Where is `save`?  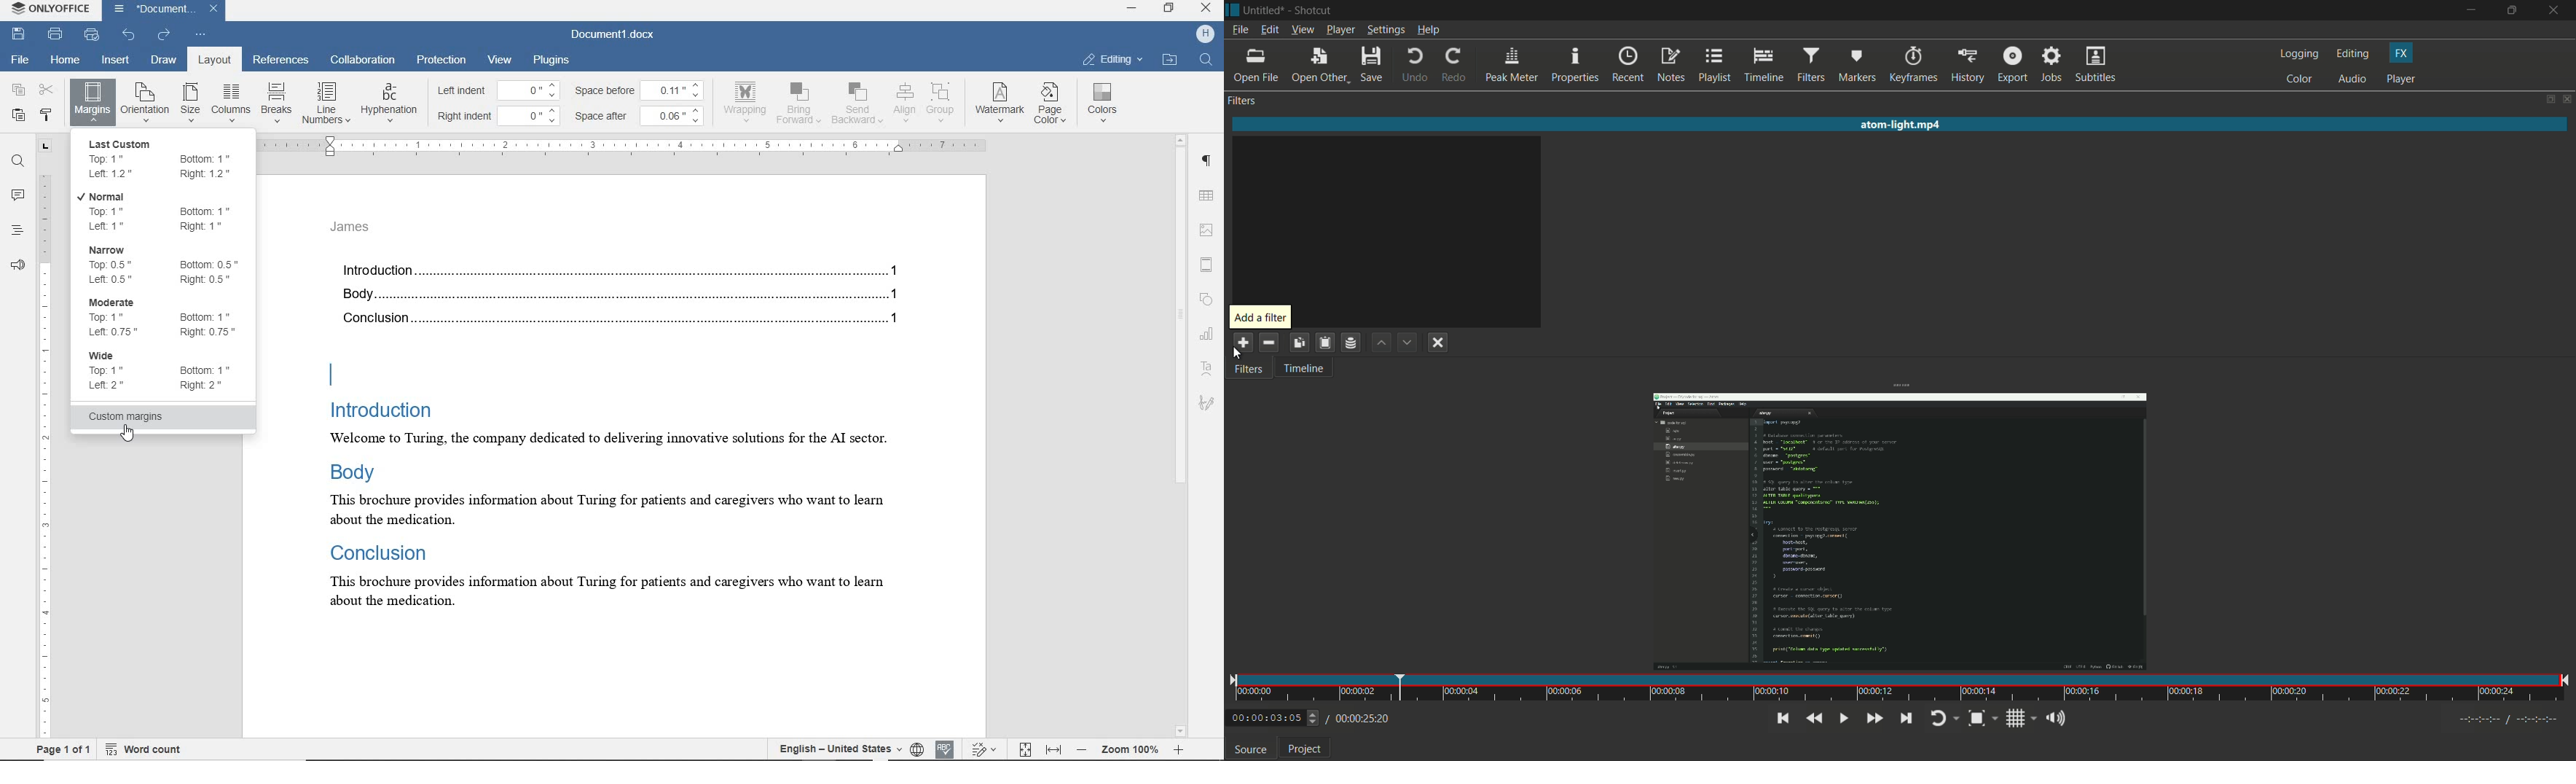
save is located at coordinates (18, 33).